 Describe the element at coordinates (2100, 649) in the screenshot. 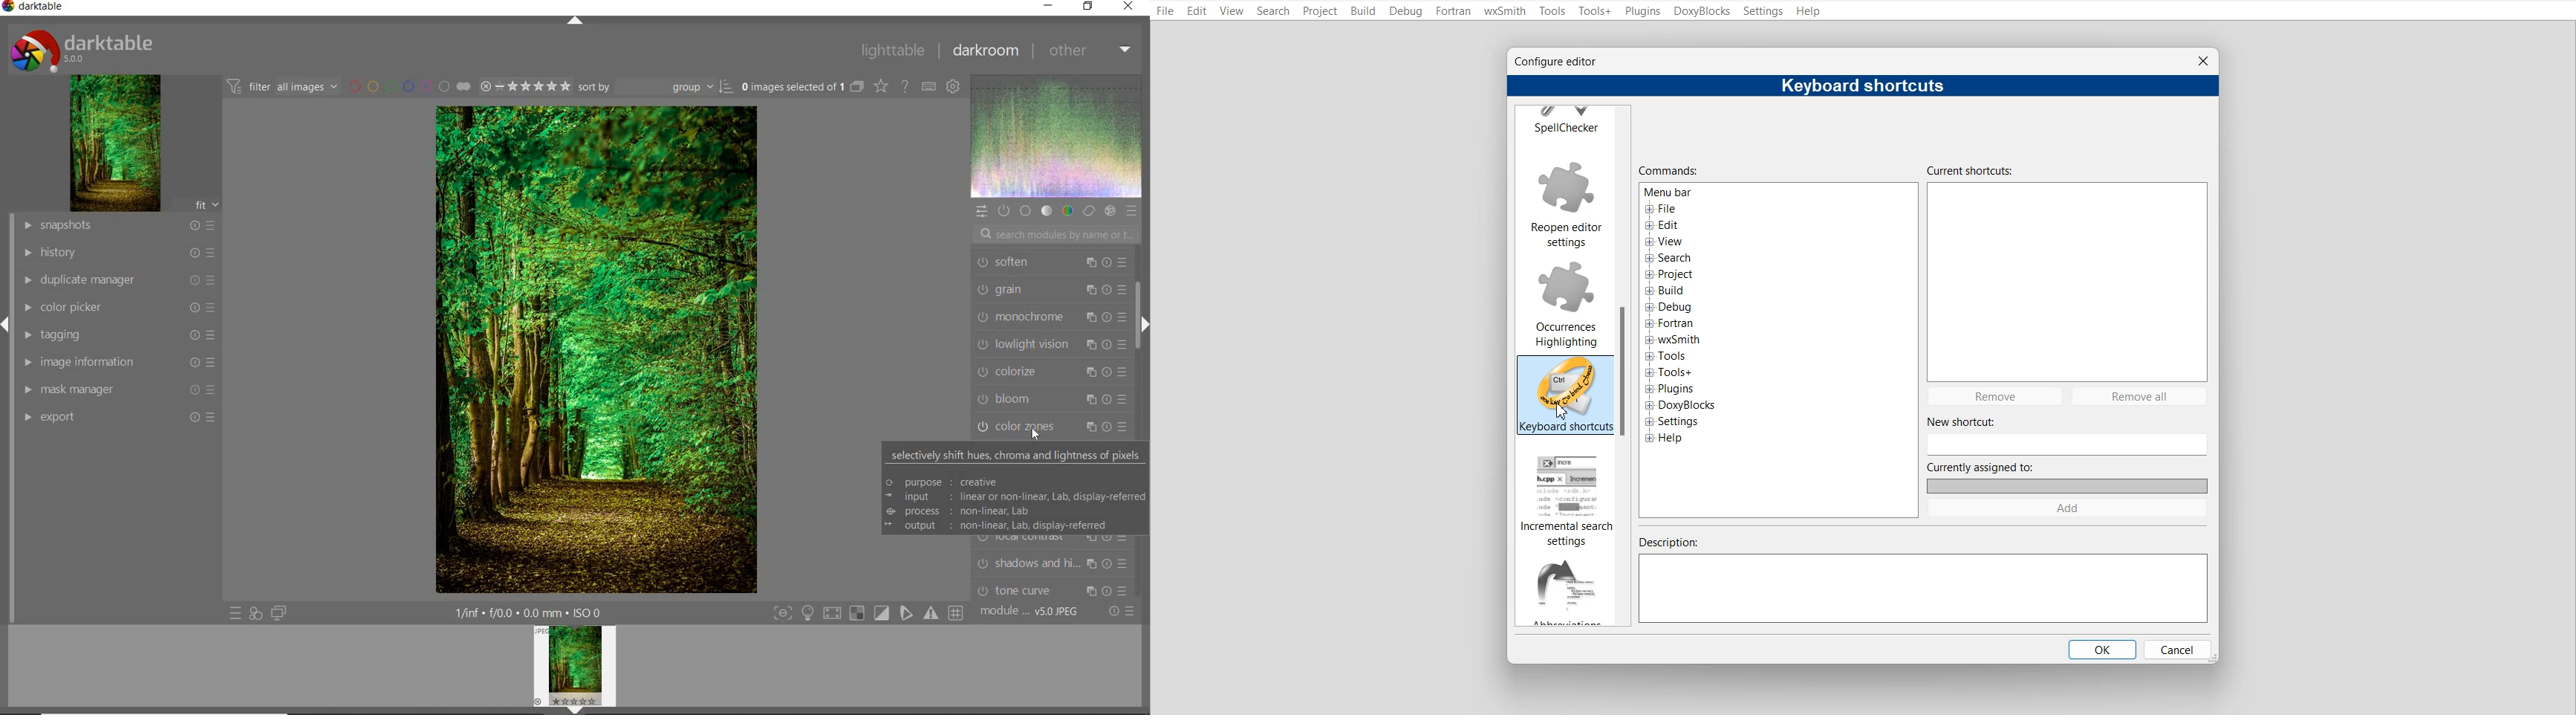

I see `OK` at that location.